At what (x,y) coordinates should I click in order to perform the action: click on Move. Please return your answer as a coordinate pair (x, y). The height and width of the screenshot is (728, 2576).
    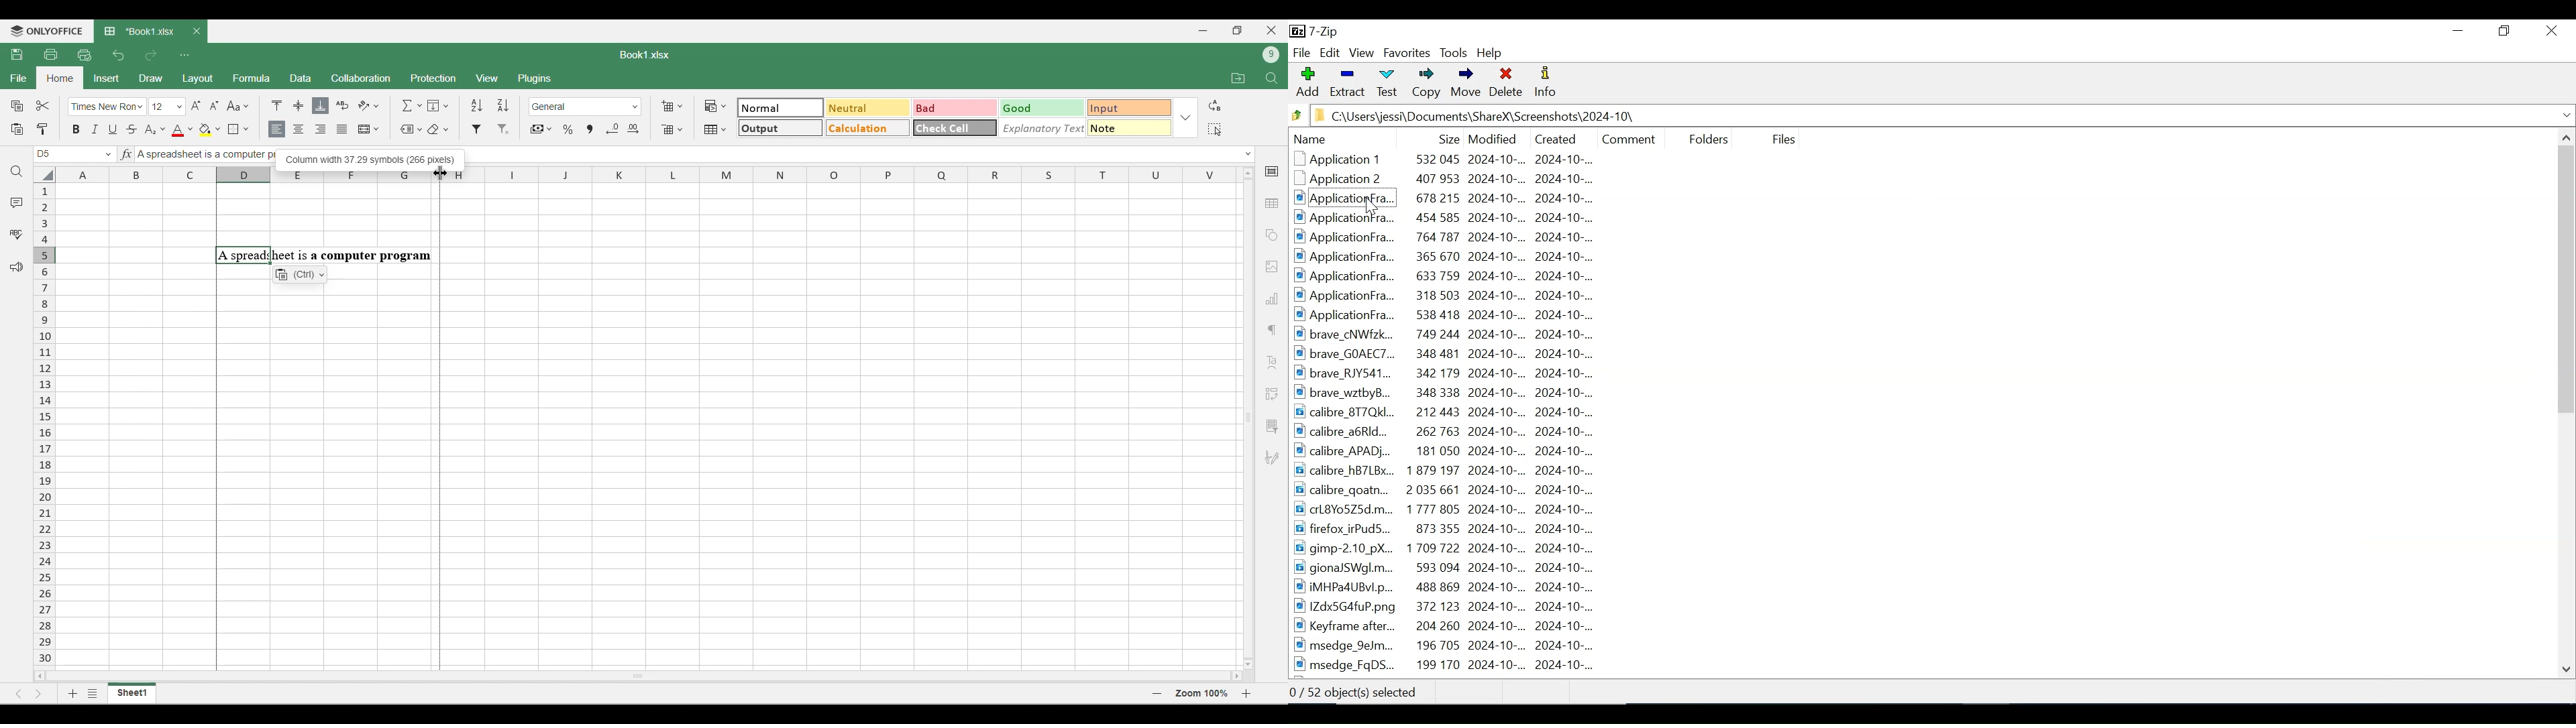
    Looking at the image, I should click on (1464, 84).